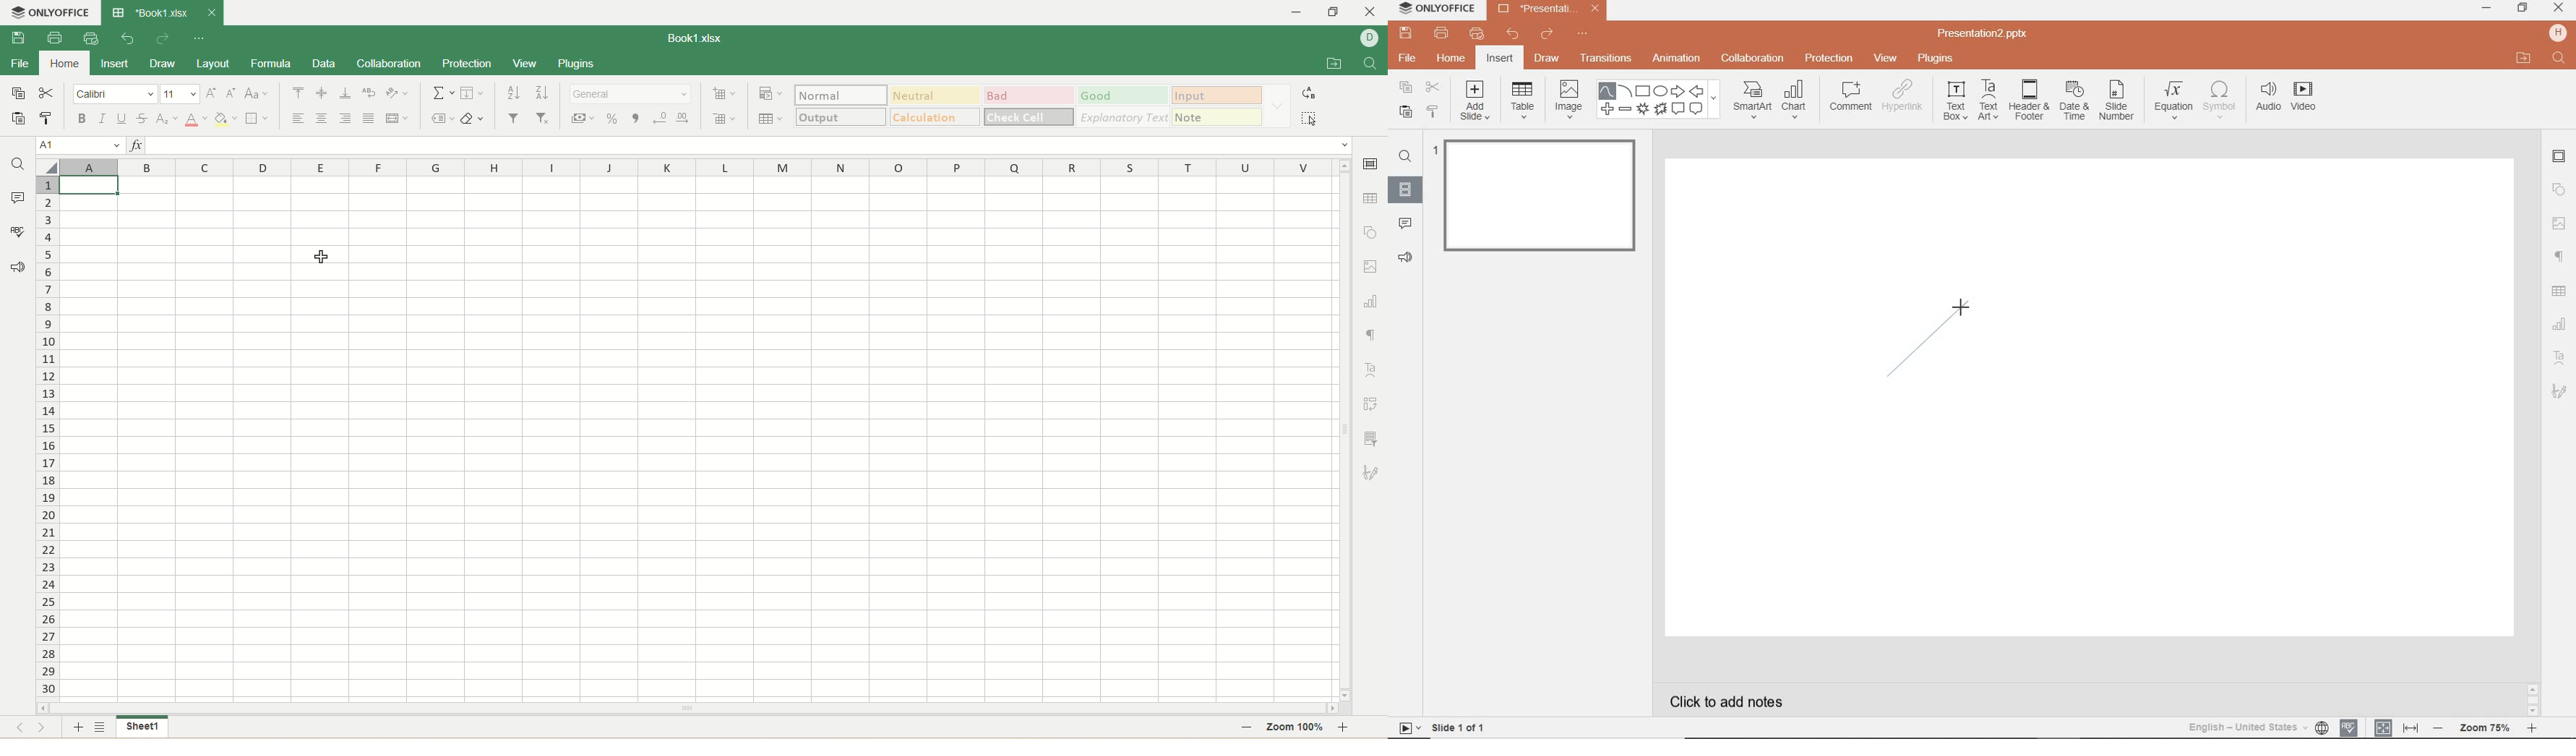 The width and height of the screenshot is (2576, 756). I want to click on SLIDE SETTINGS, so click(2560, 157).